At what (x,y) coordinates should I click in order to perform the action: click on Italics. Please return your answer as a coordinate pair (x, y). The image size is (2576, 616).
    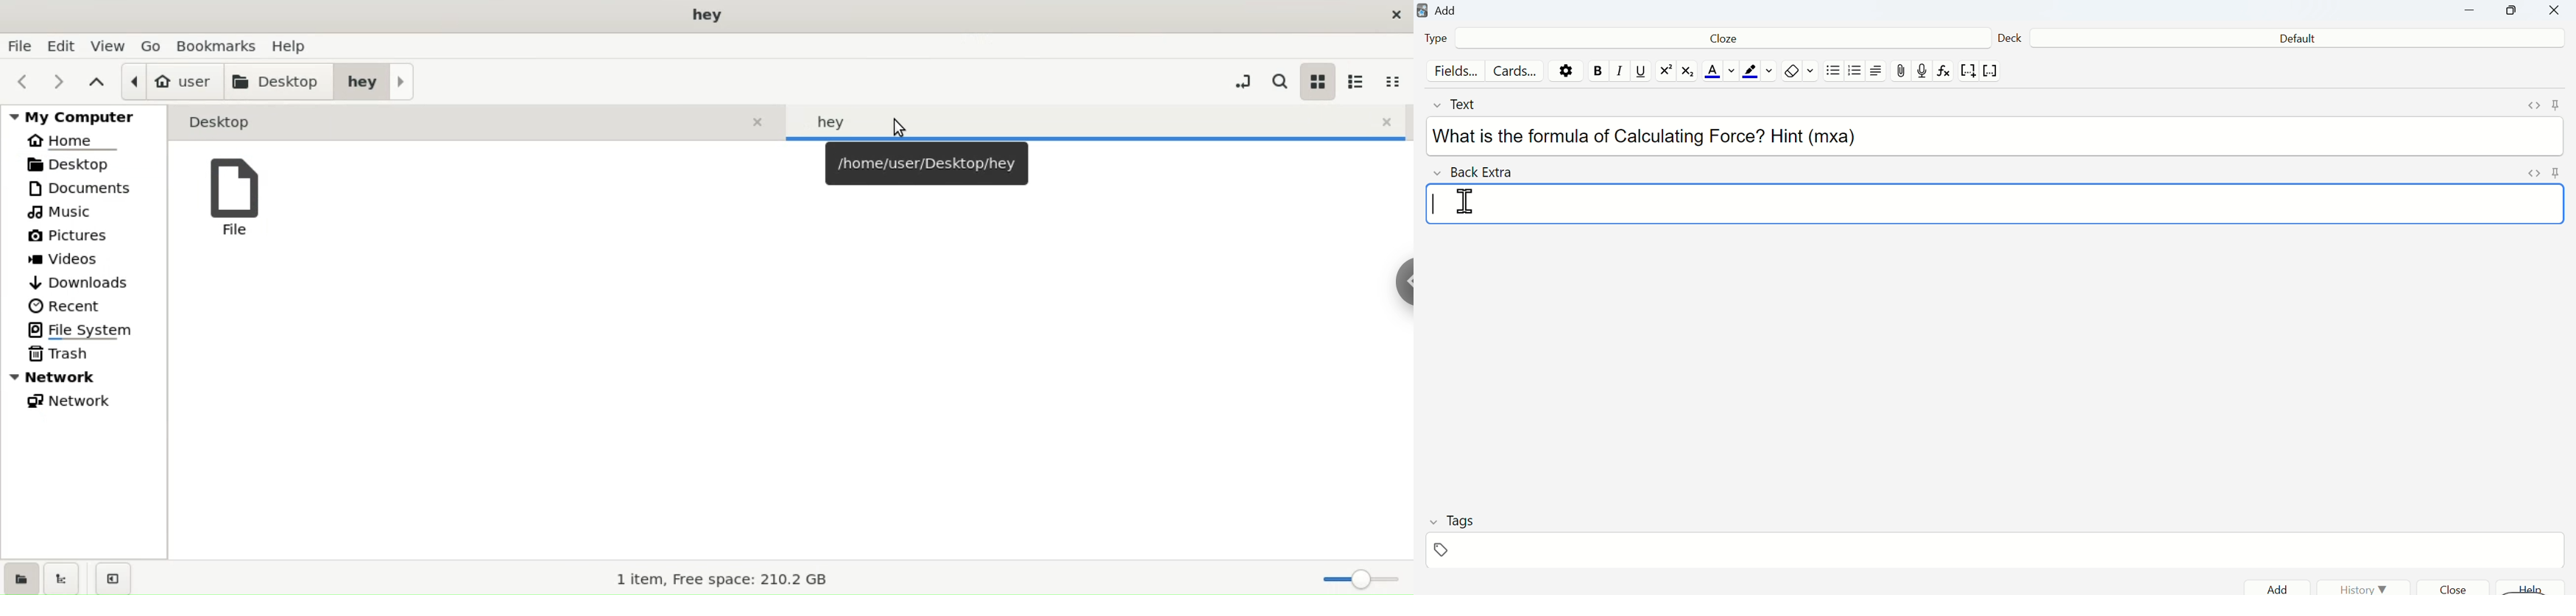
    Looking at the image, I should click on (1616, 75).